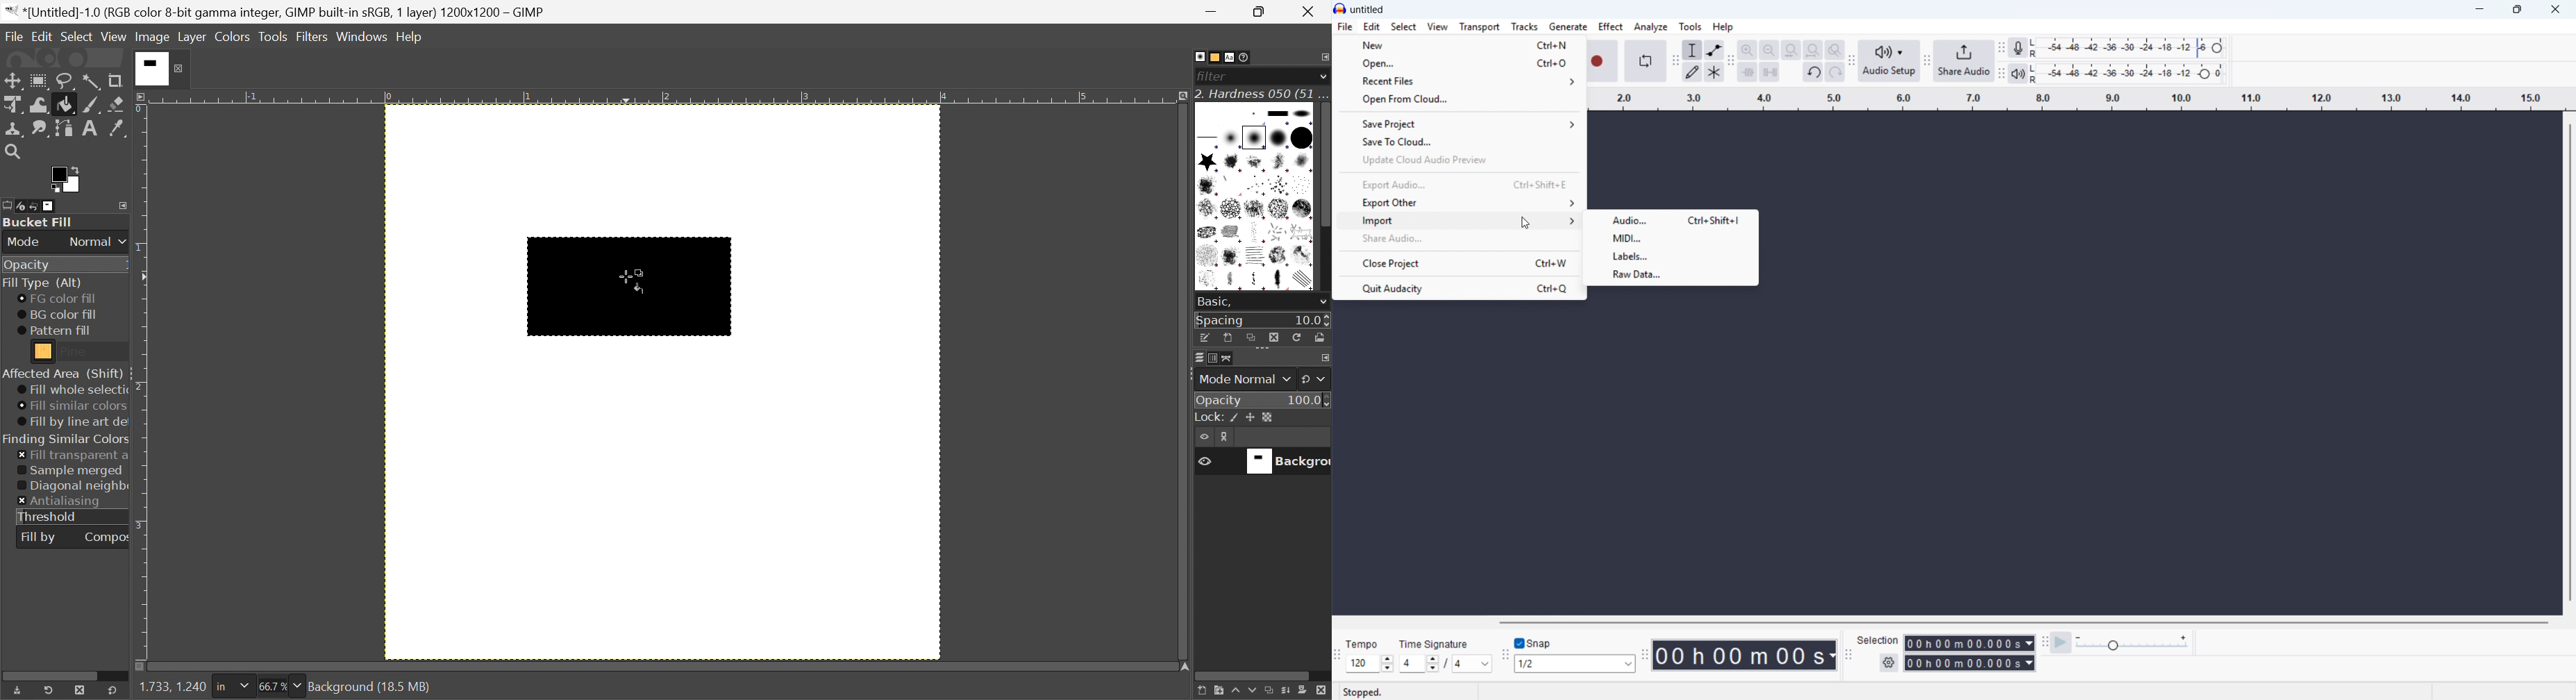  What do you see at coordinates (1285, 692) in the screenshot?
I see `` at bounding box center [1285, 692].